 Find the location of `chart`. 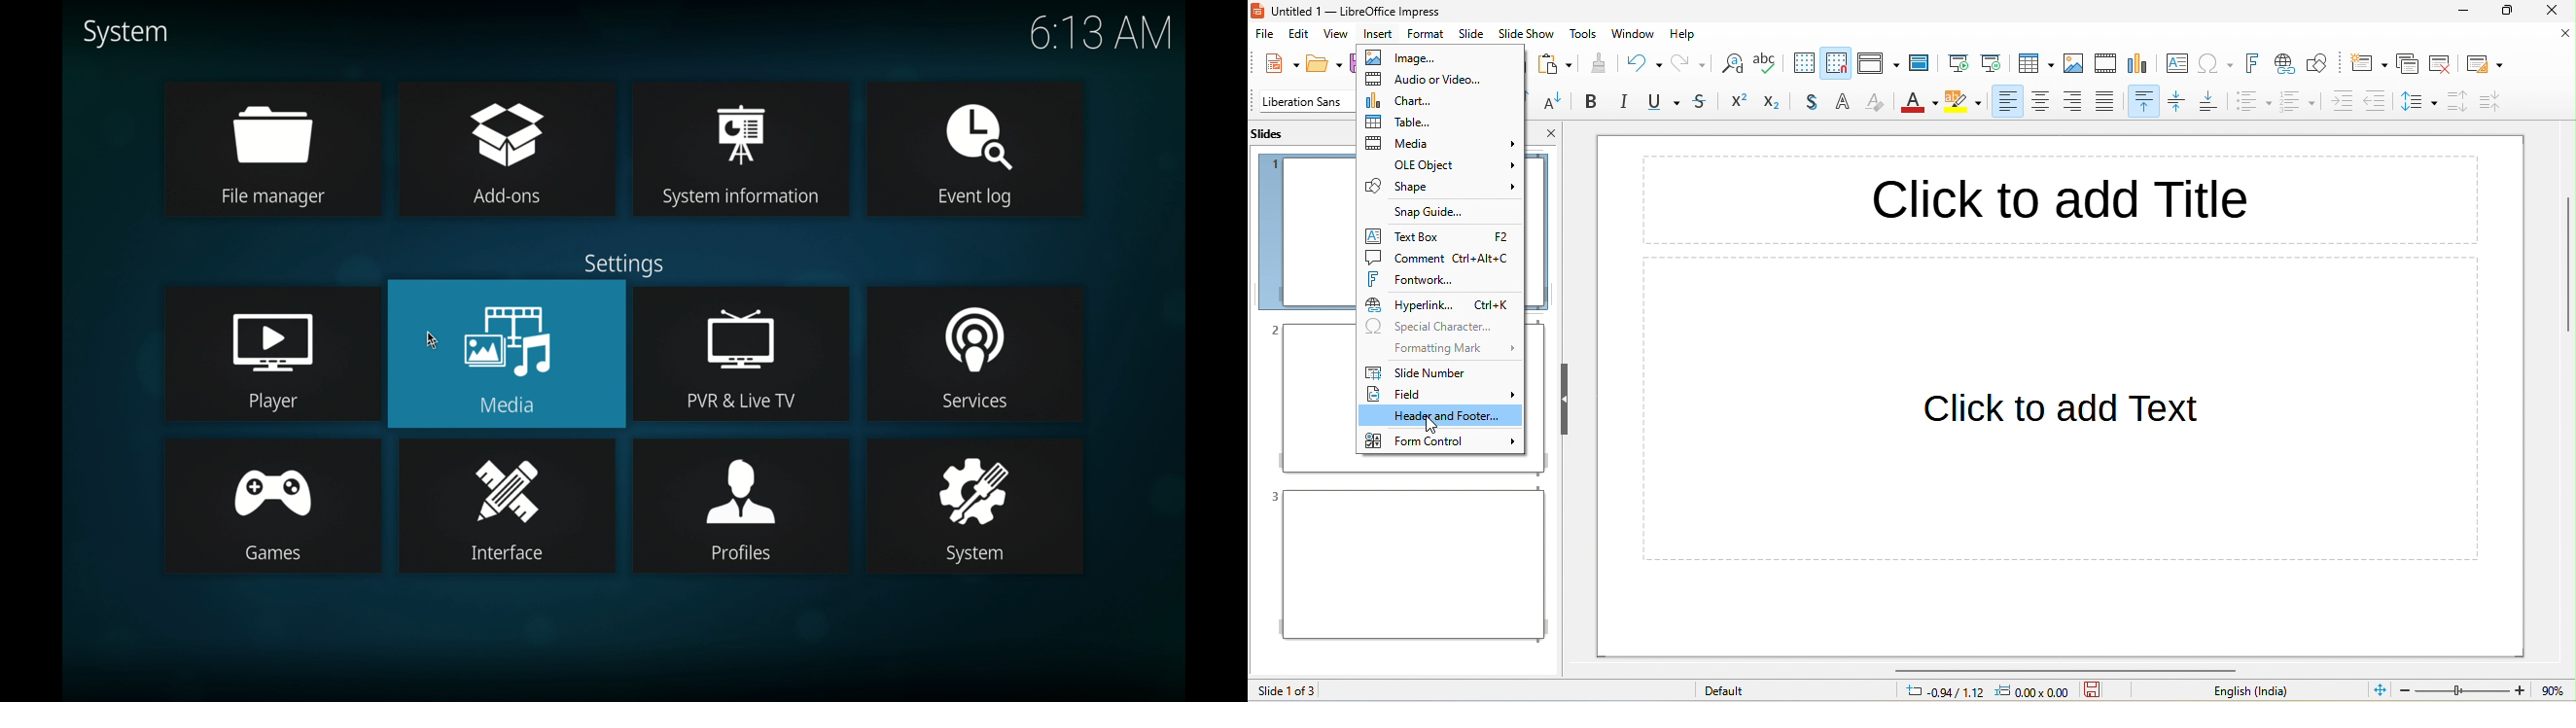

chart is located at coordinates (2141, 65).